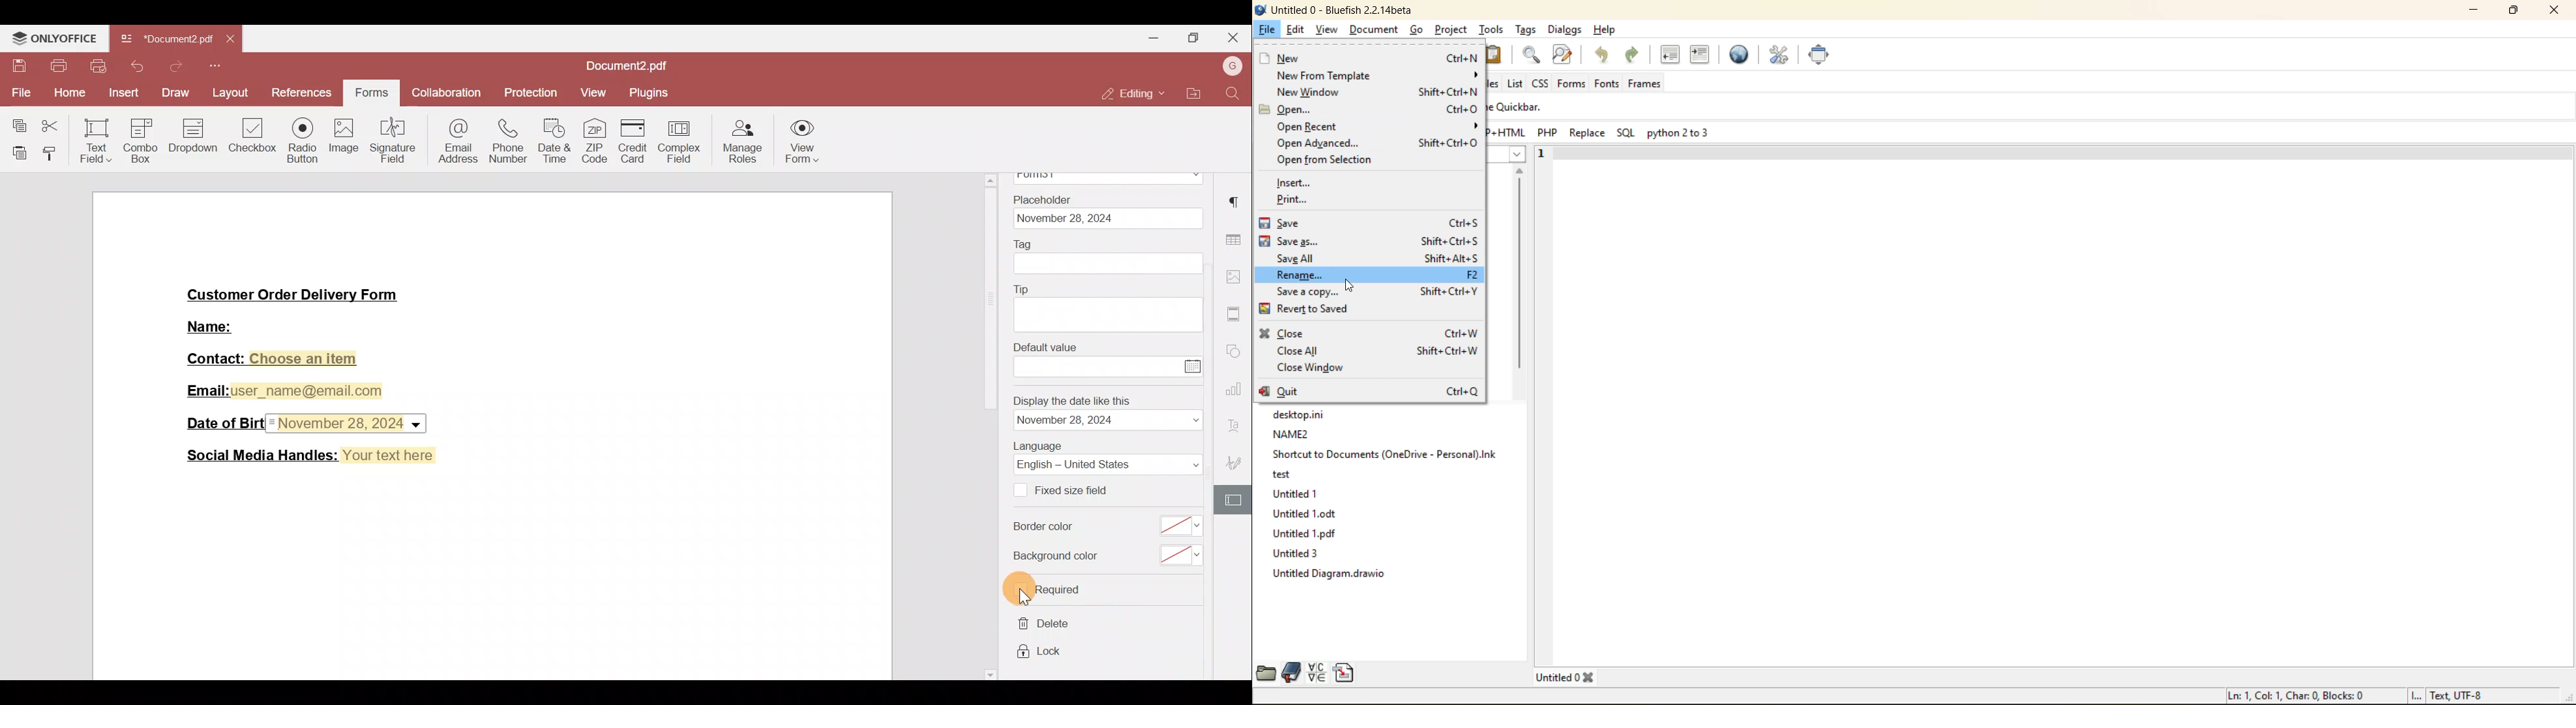 The width and height of the screenshot is (2576, 728). Describe the element at coordinates (1507, 133) in the screenshot. I see `HTML ` at that location.